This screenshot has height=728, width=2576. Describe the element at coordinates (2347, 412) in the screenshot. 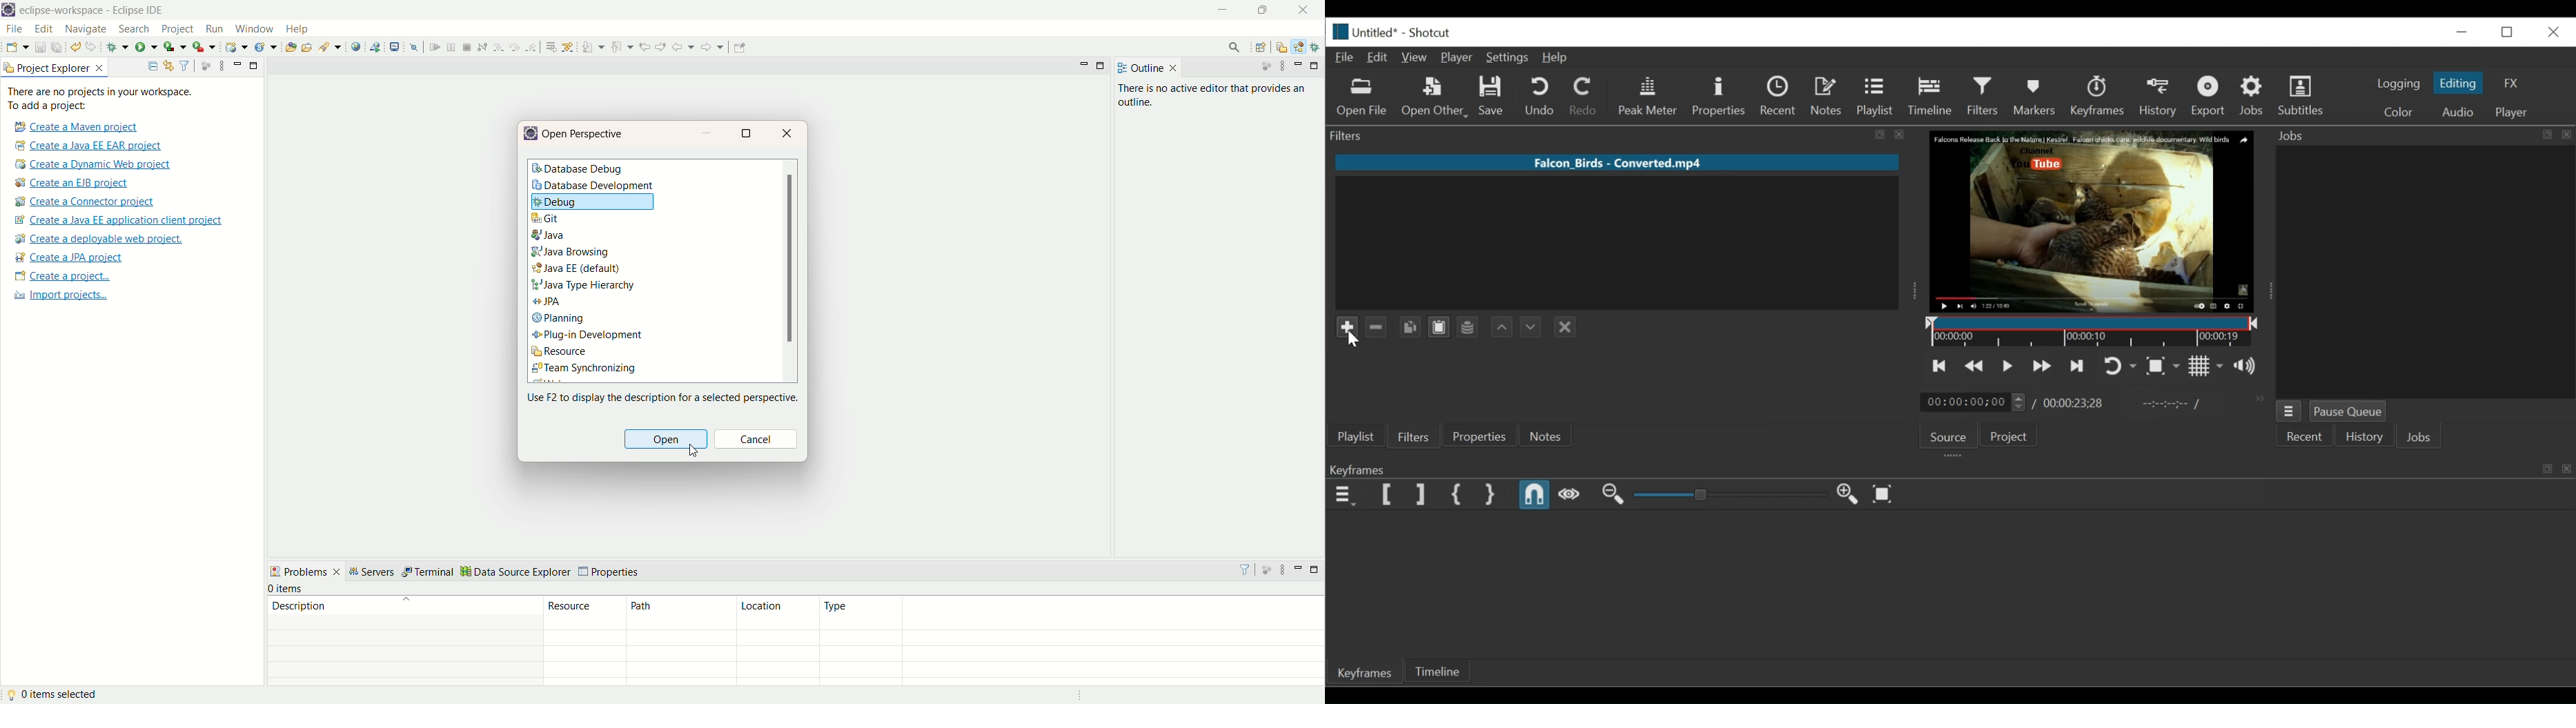

I see `Pause Queue` at that location.